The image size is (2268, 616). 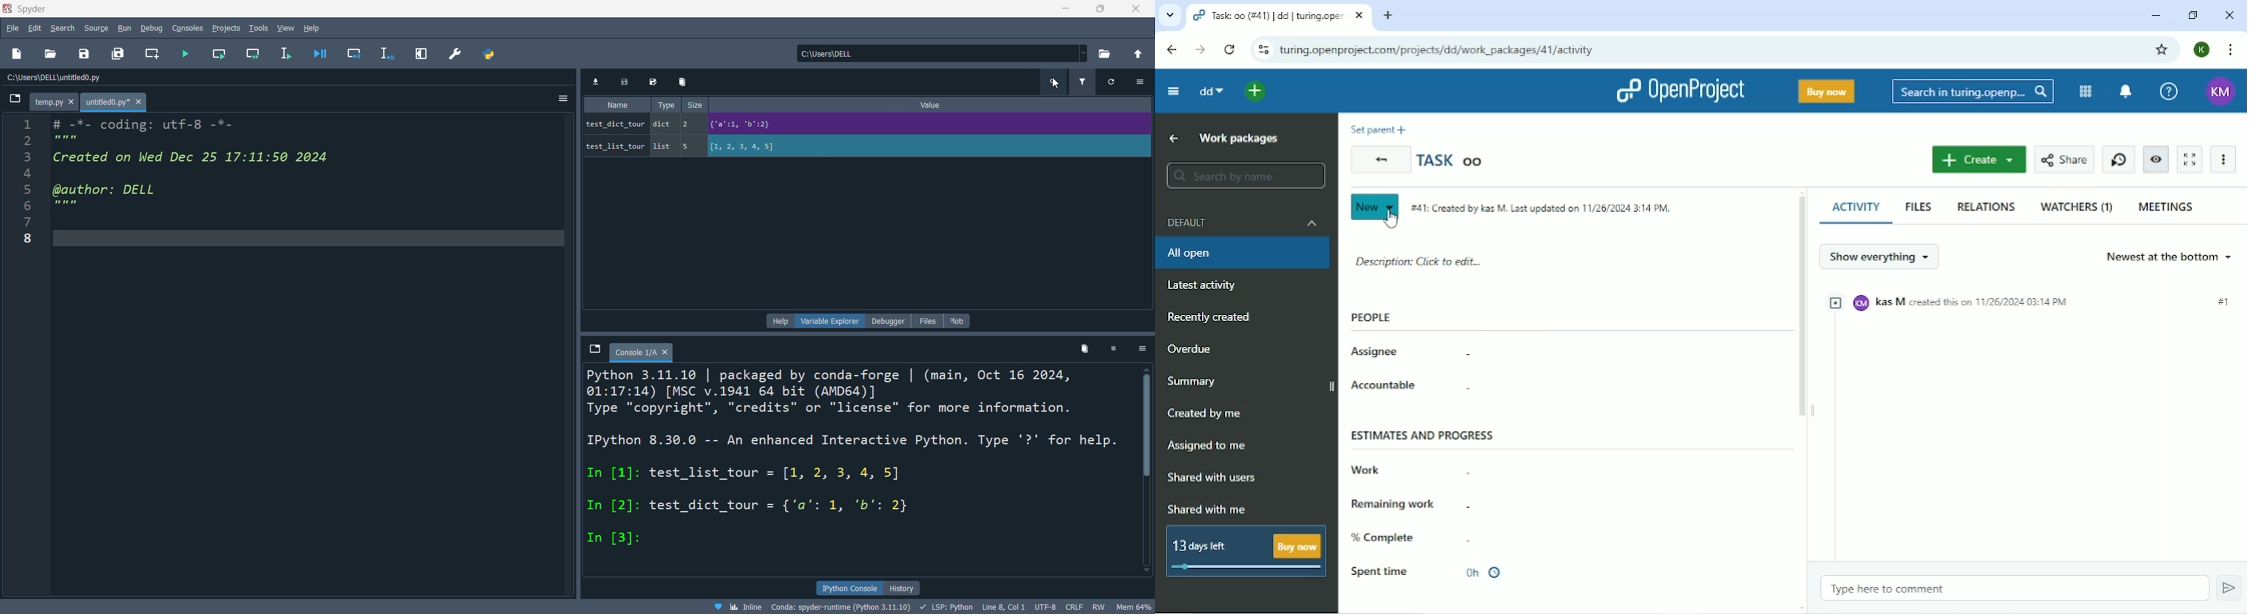 I want to click on Assigned to me, so click(x=1210, y=445).